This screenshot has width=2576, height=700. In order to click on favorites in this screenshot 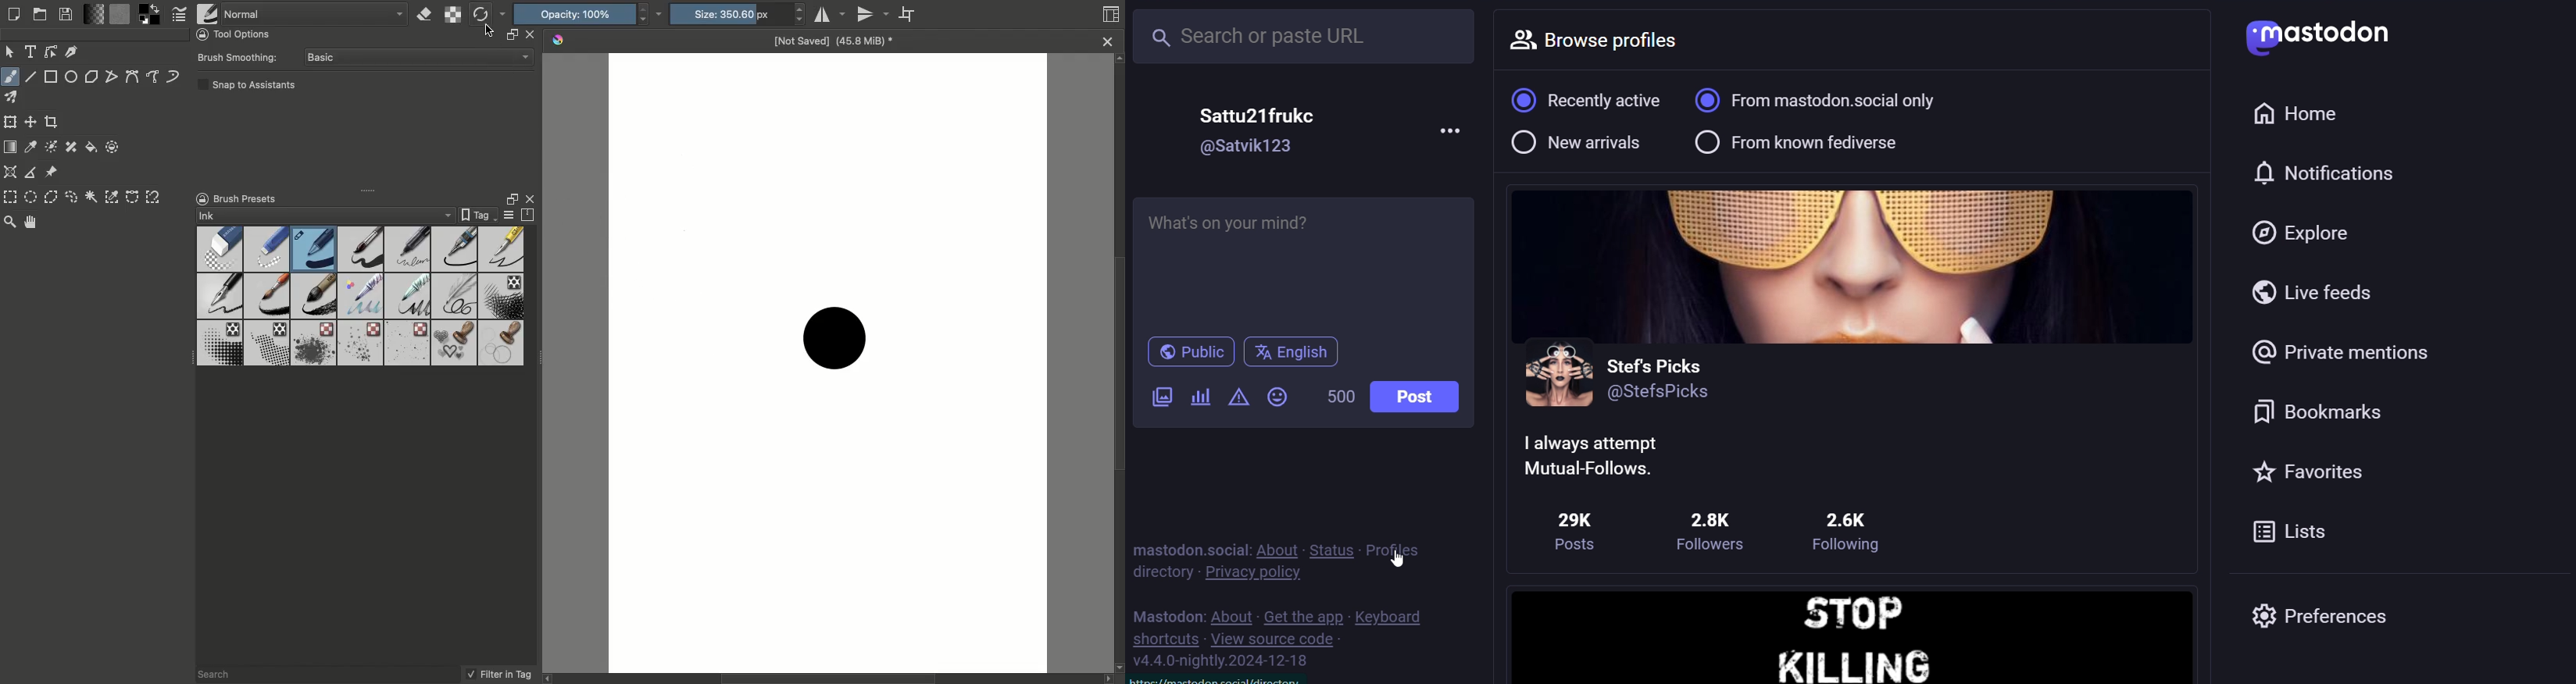, I will do `click(2322, 471)`.